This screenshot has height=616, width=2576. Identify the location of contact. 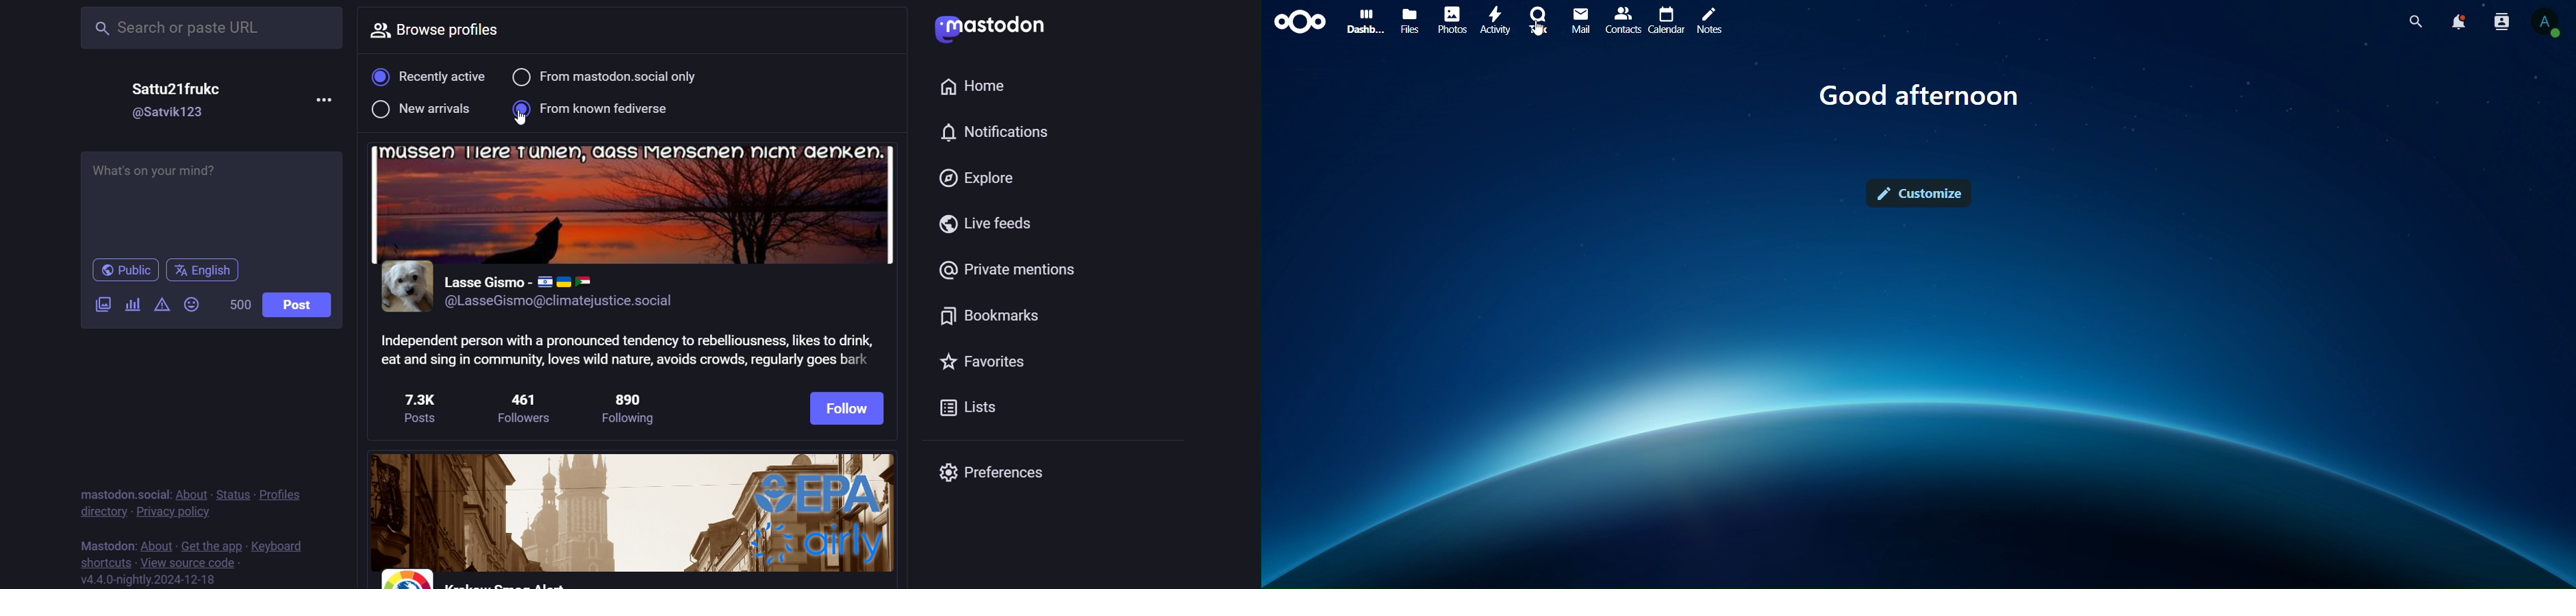
(1623, 19).